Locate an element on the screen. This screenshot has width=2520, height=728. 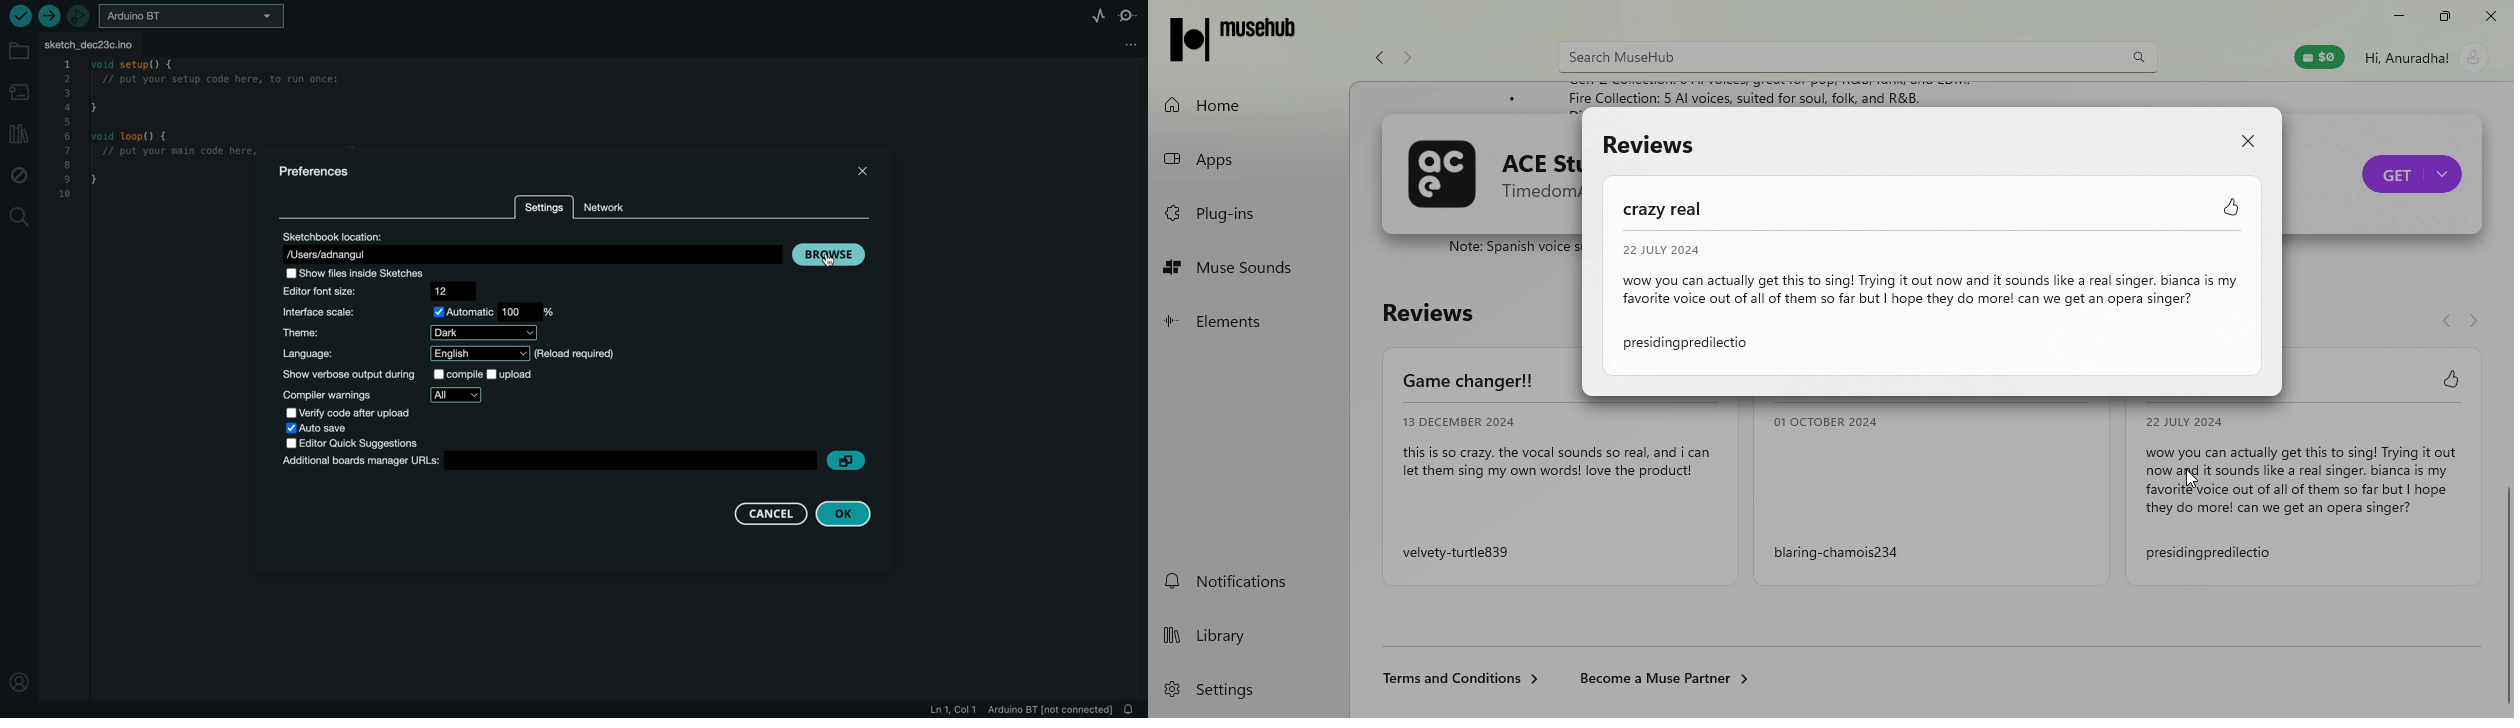
Navigate forward is located at coordinates (2475, 322).